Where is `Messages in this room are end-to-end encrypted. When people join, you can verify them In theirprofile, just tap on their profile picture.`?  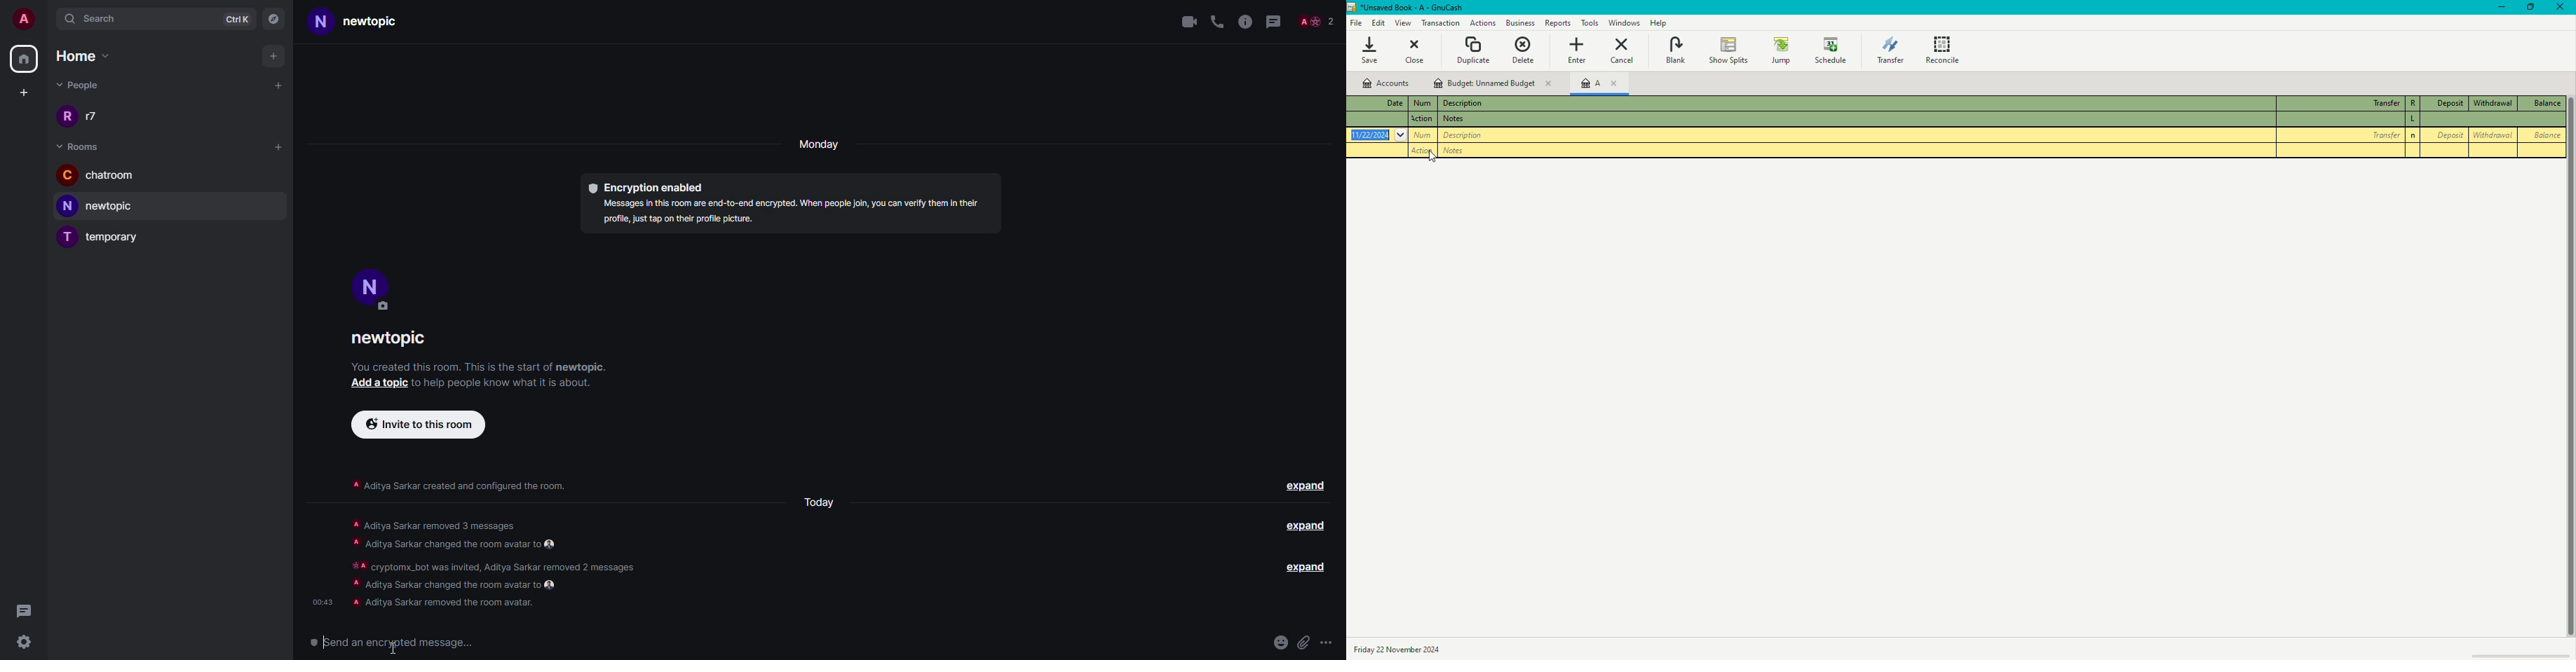
Messages in this room are end-to-end encrypted. When people join, you can verify them In theirprofile, just tap on their profile picture. is located at coordinates (784, 214).